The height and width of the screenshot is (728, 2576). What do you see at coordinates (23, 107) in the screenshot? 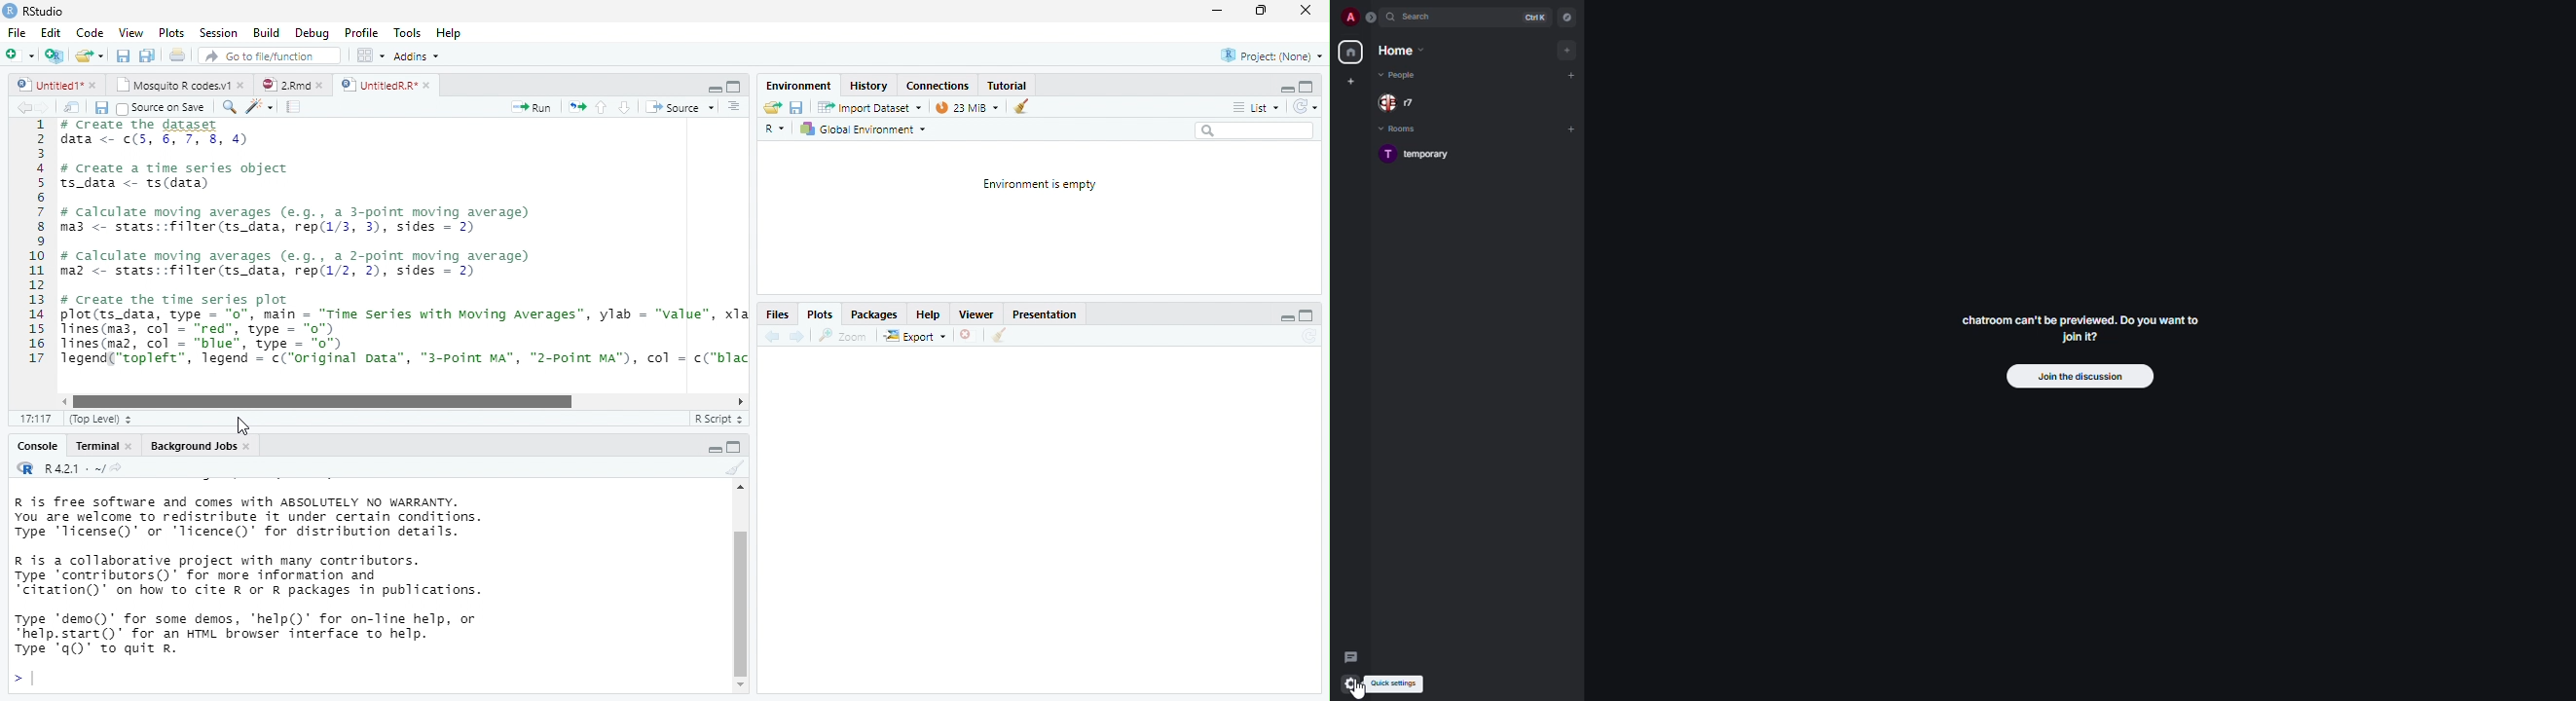
I see `back` at bounding box center [23, 107].